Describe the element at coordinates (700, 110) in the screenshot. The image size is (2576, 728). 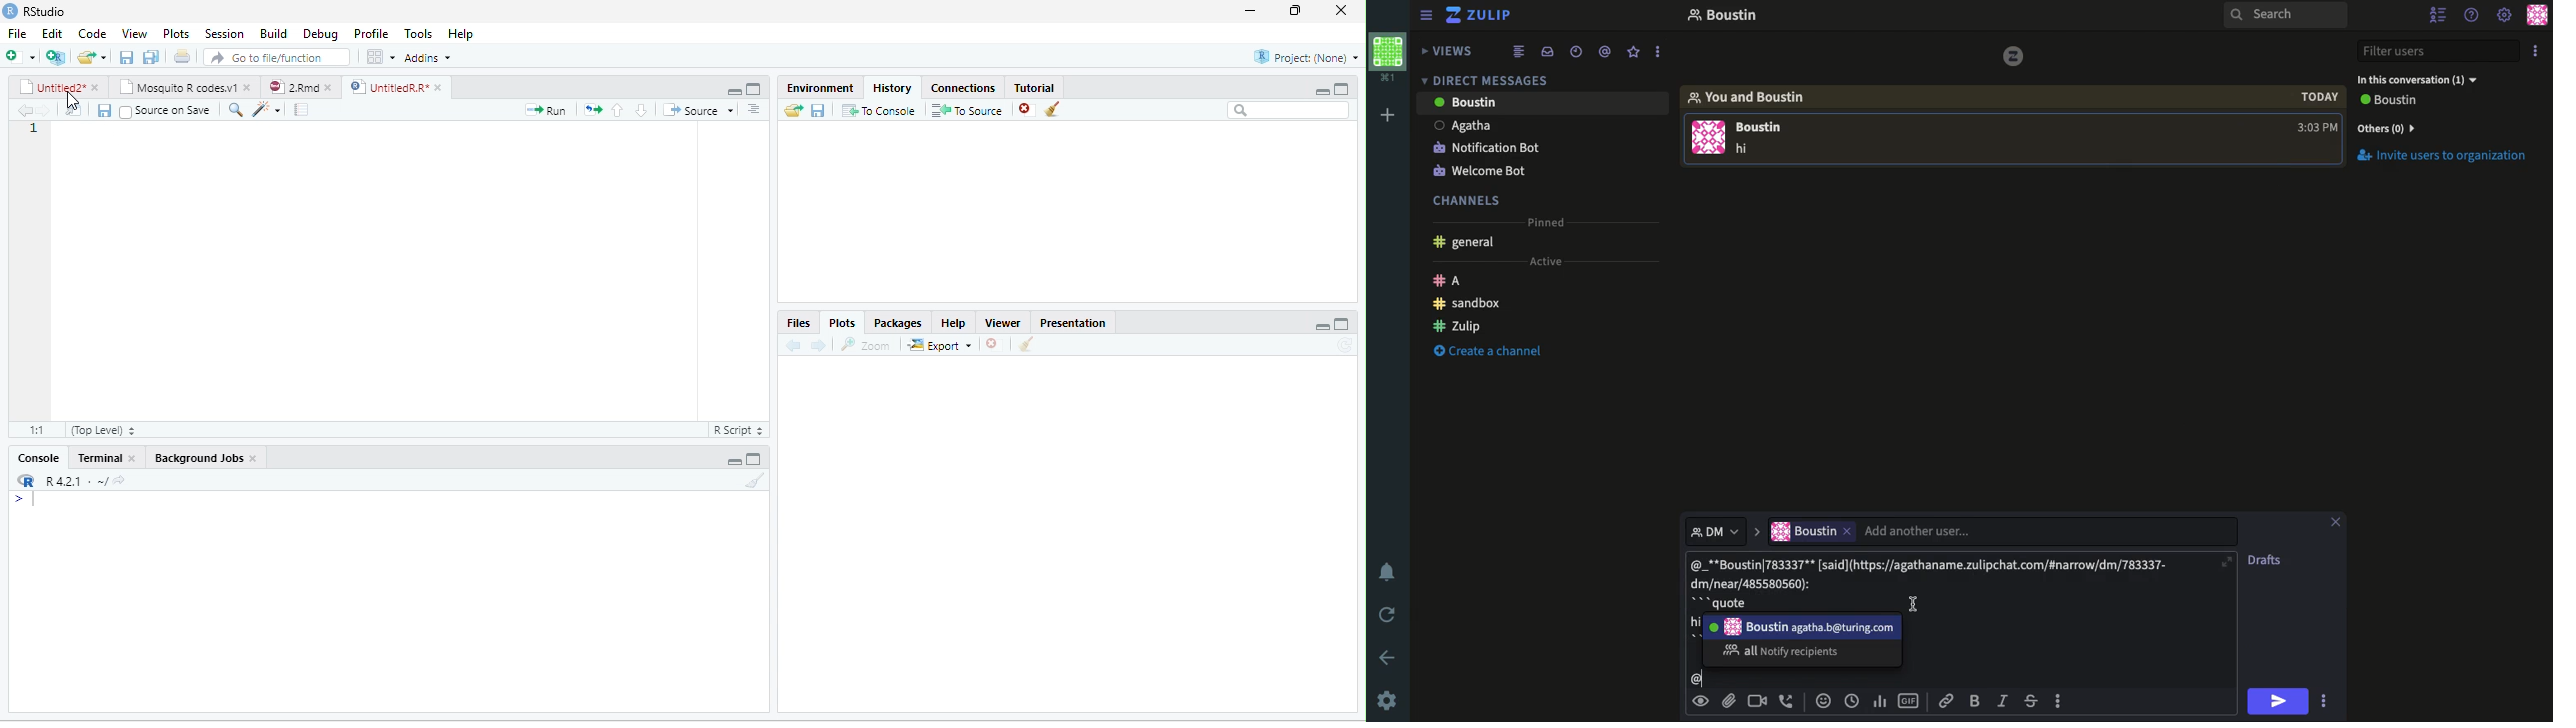
I see `source` at that location.